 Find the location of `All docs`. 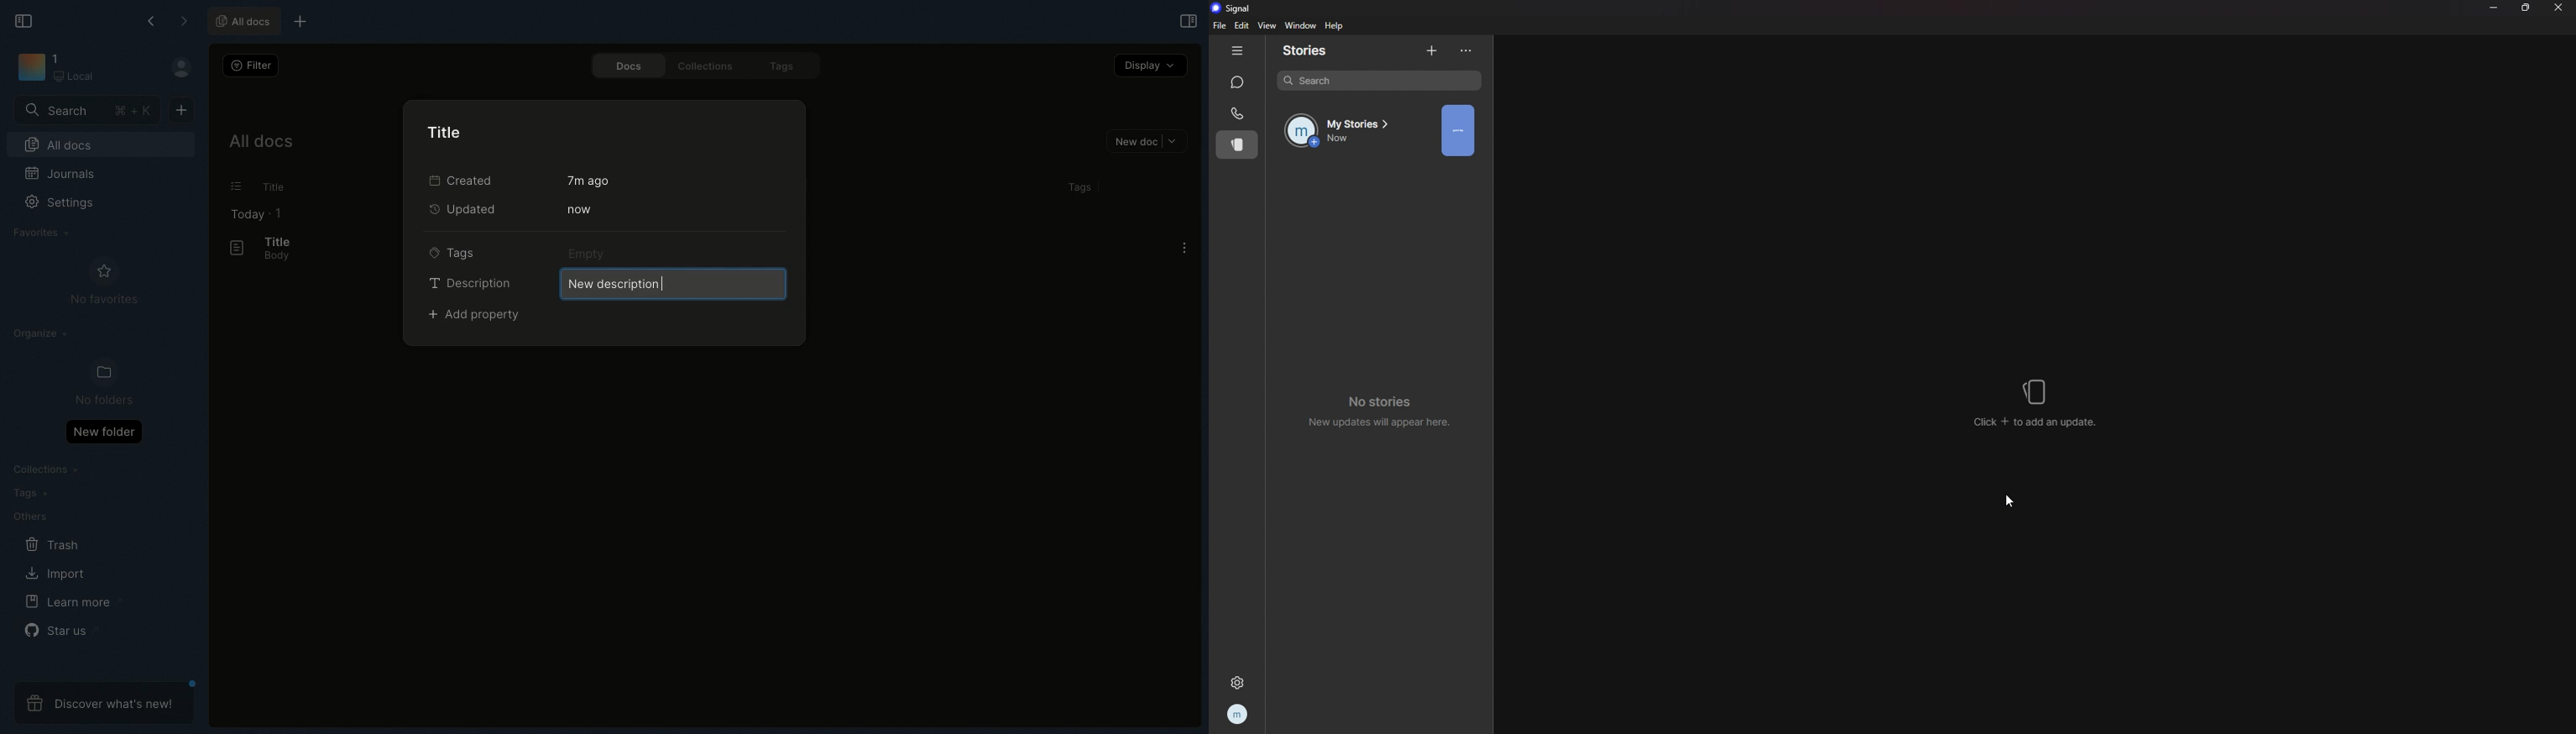

All docs is located at coordinates (101, 147).